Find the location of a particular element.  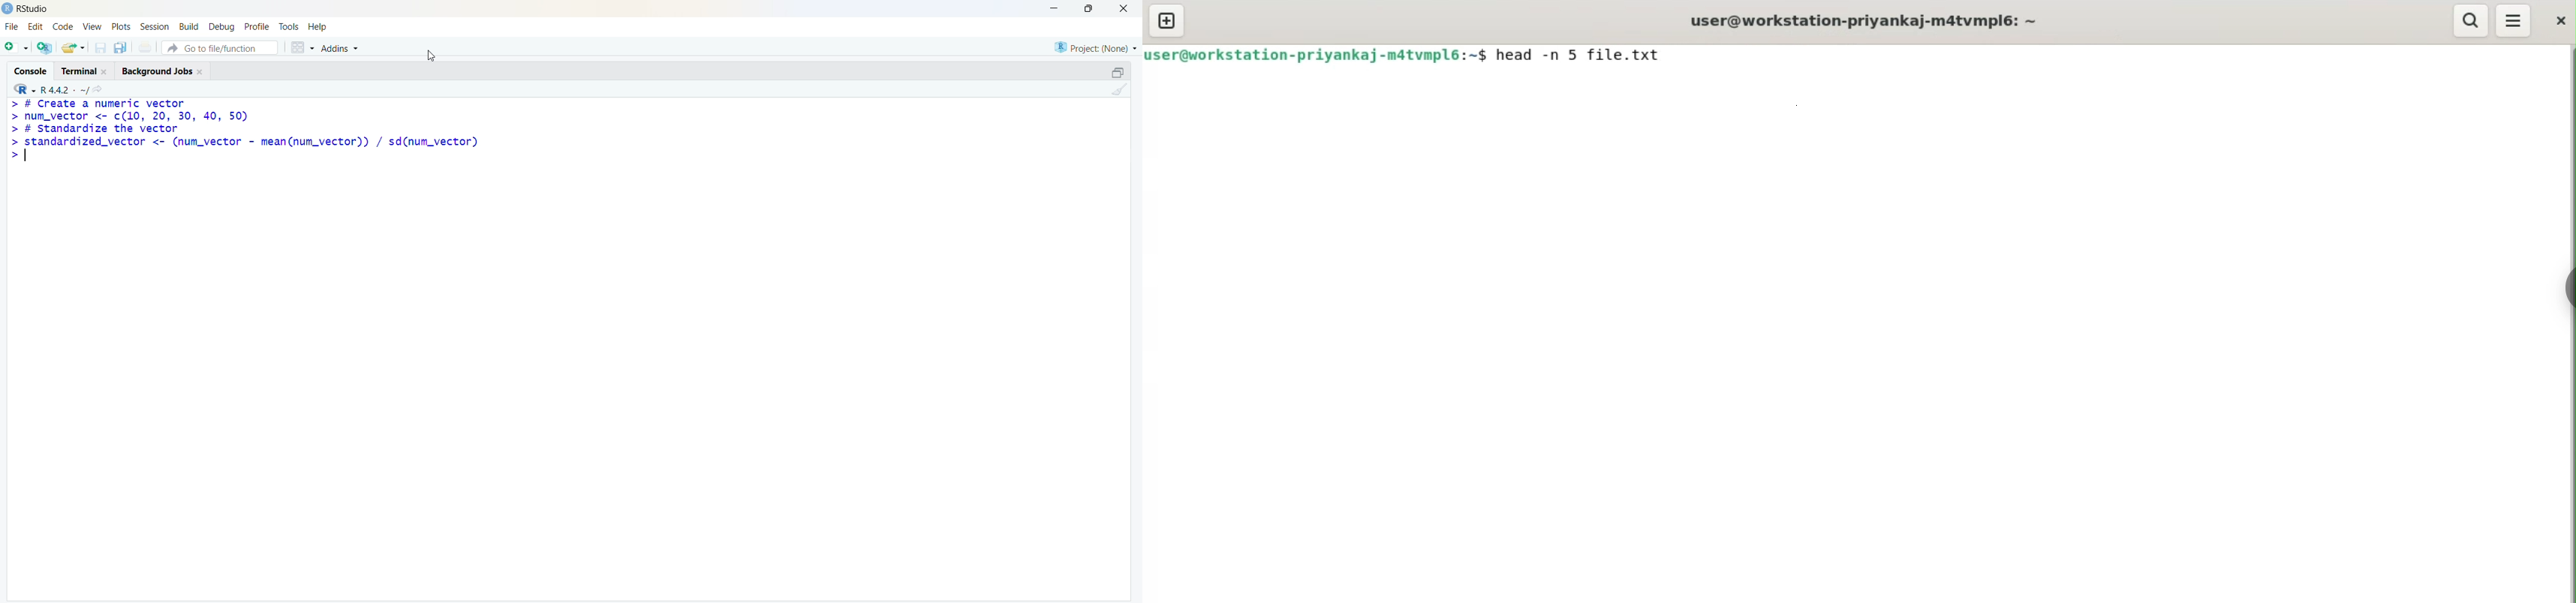

tools is located at coordinates (289, 27).